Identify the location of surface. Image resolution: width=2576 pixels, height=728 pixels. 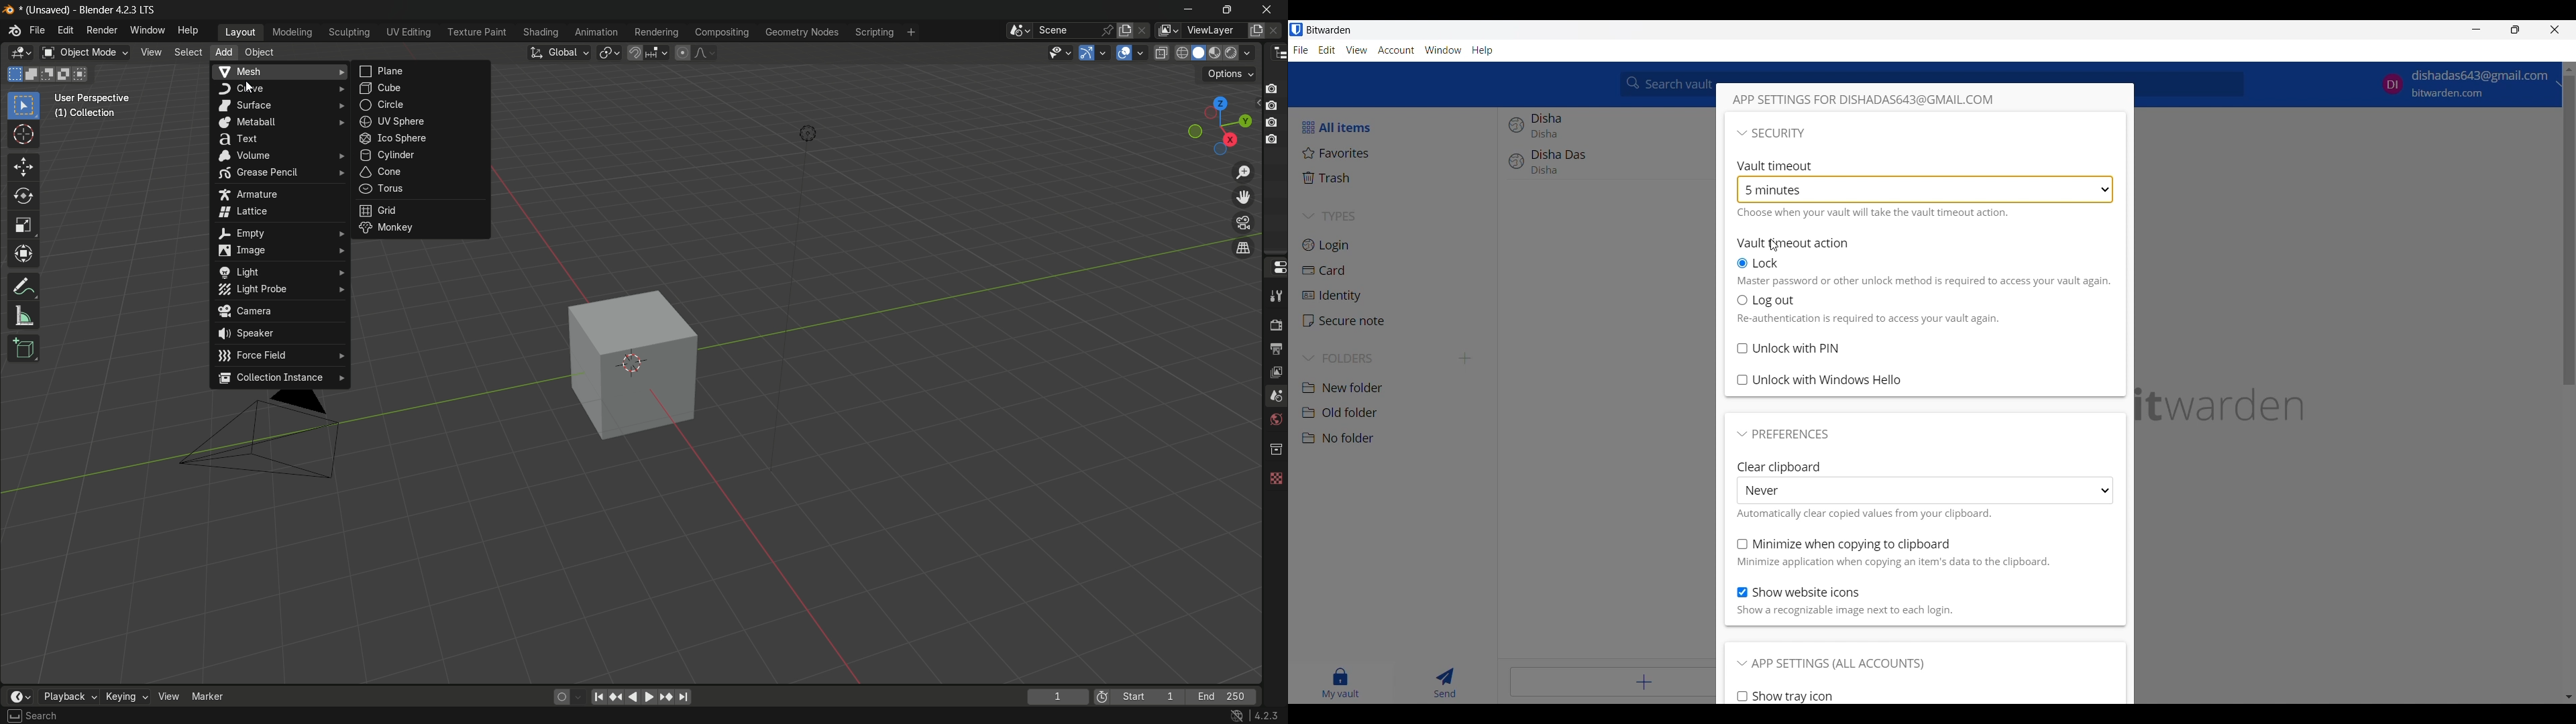
(279, 106).